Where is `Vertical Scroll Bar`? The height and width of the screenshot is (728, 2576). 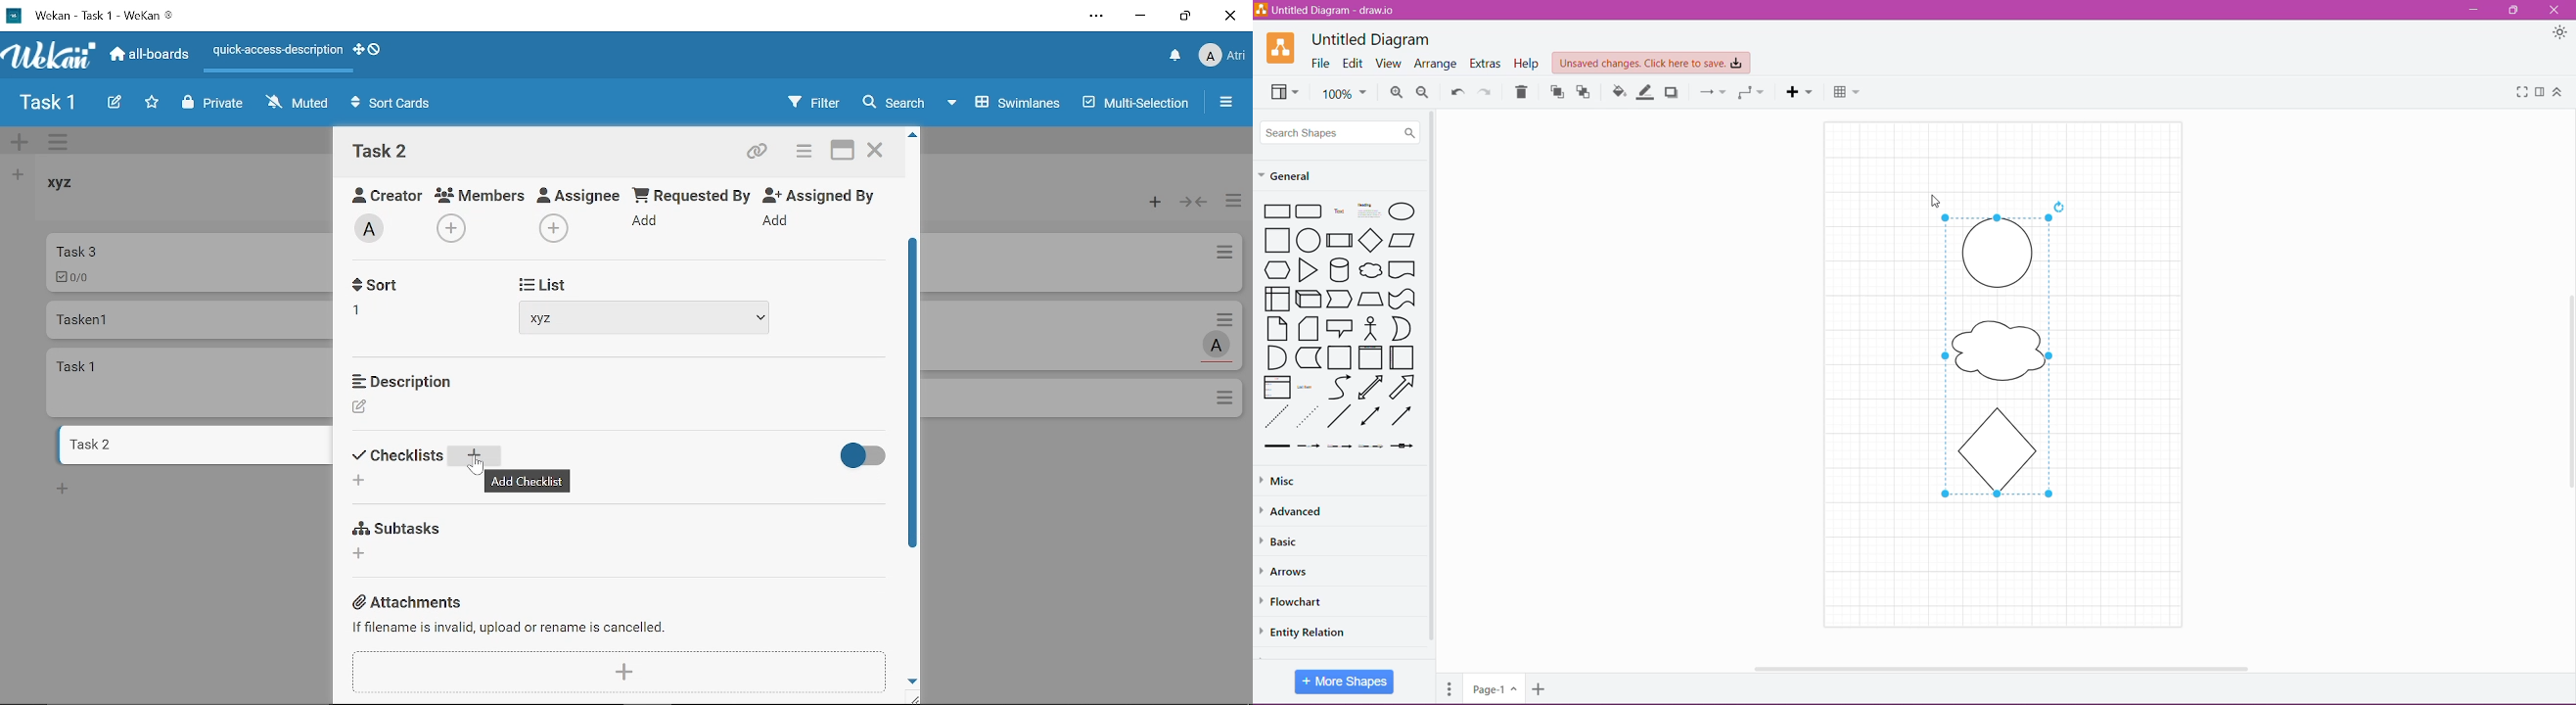
Vertical Scroll Bar is located at coordinates (2568, 388).